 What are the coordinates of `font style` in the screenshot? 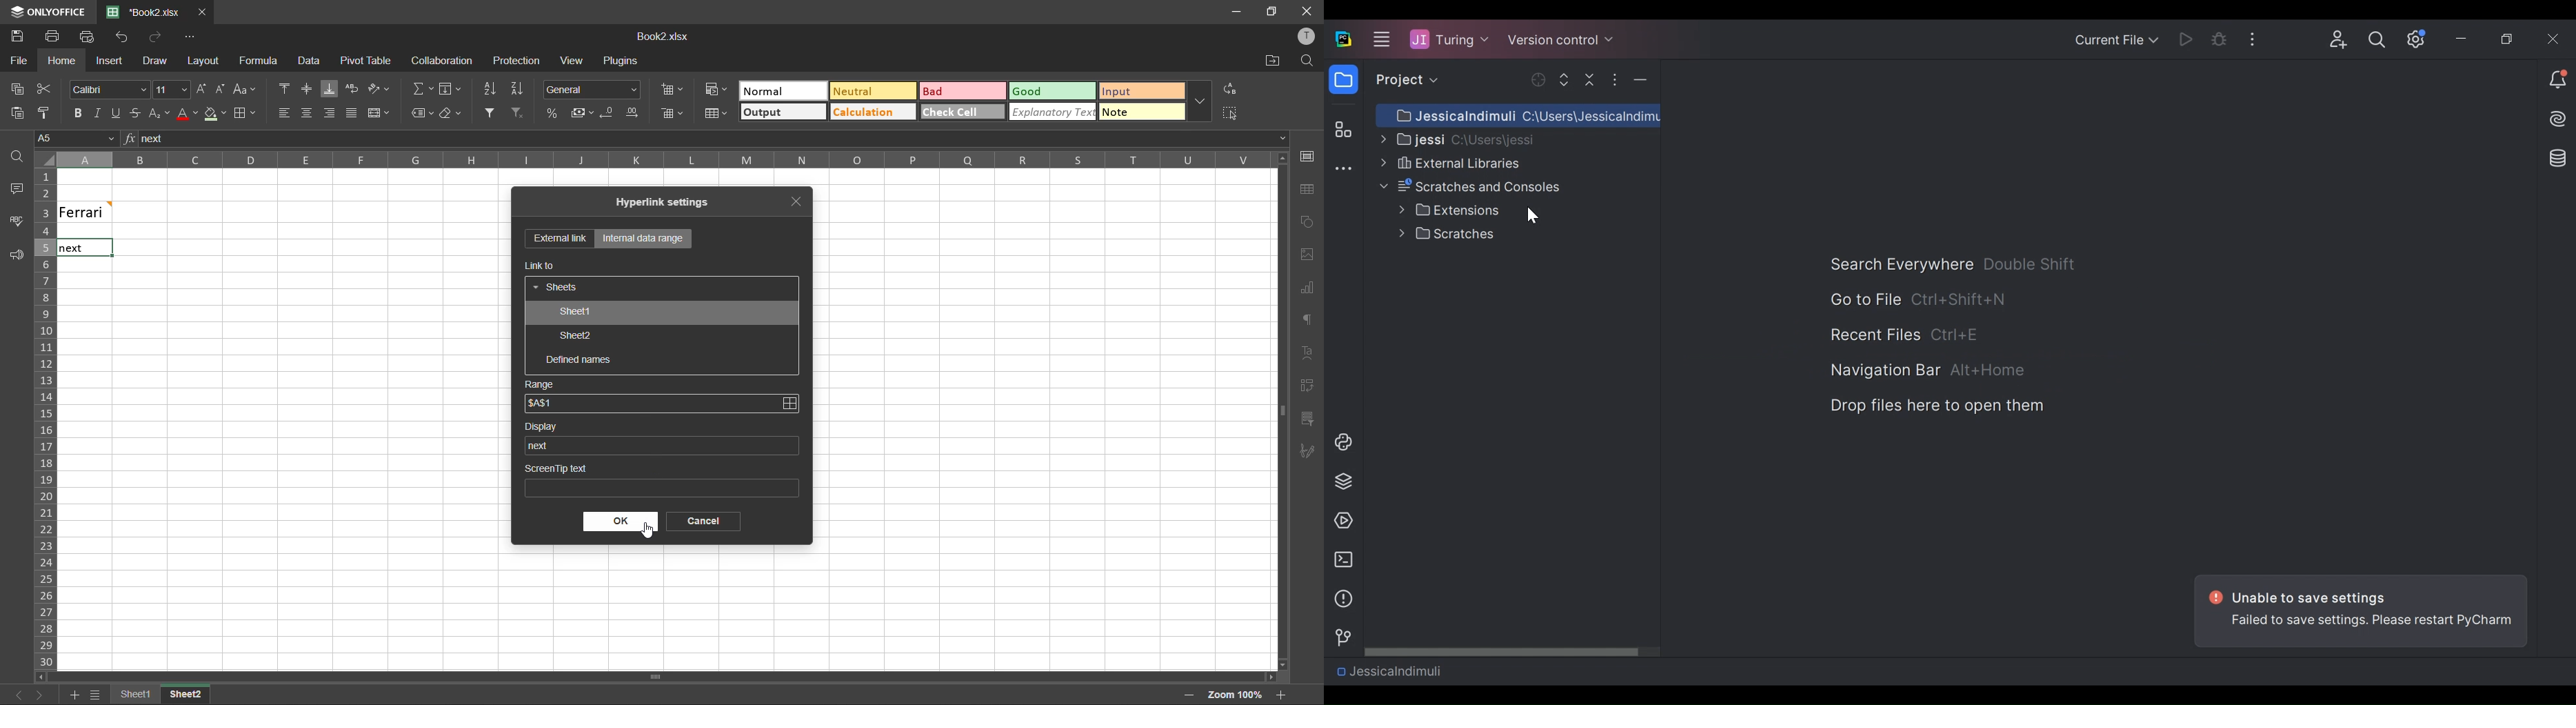 It's located at (111, 90).